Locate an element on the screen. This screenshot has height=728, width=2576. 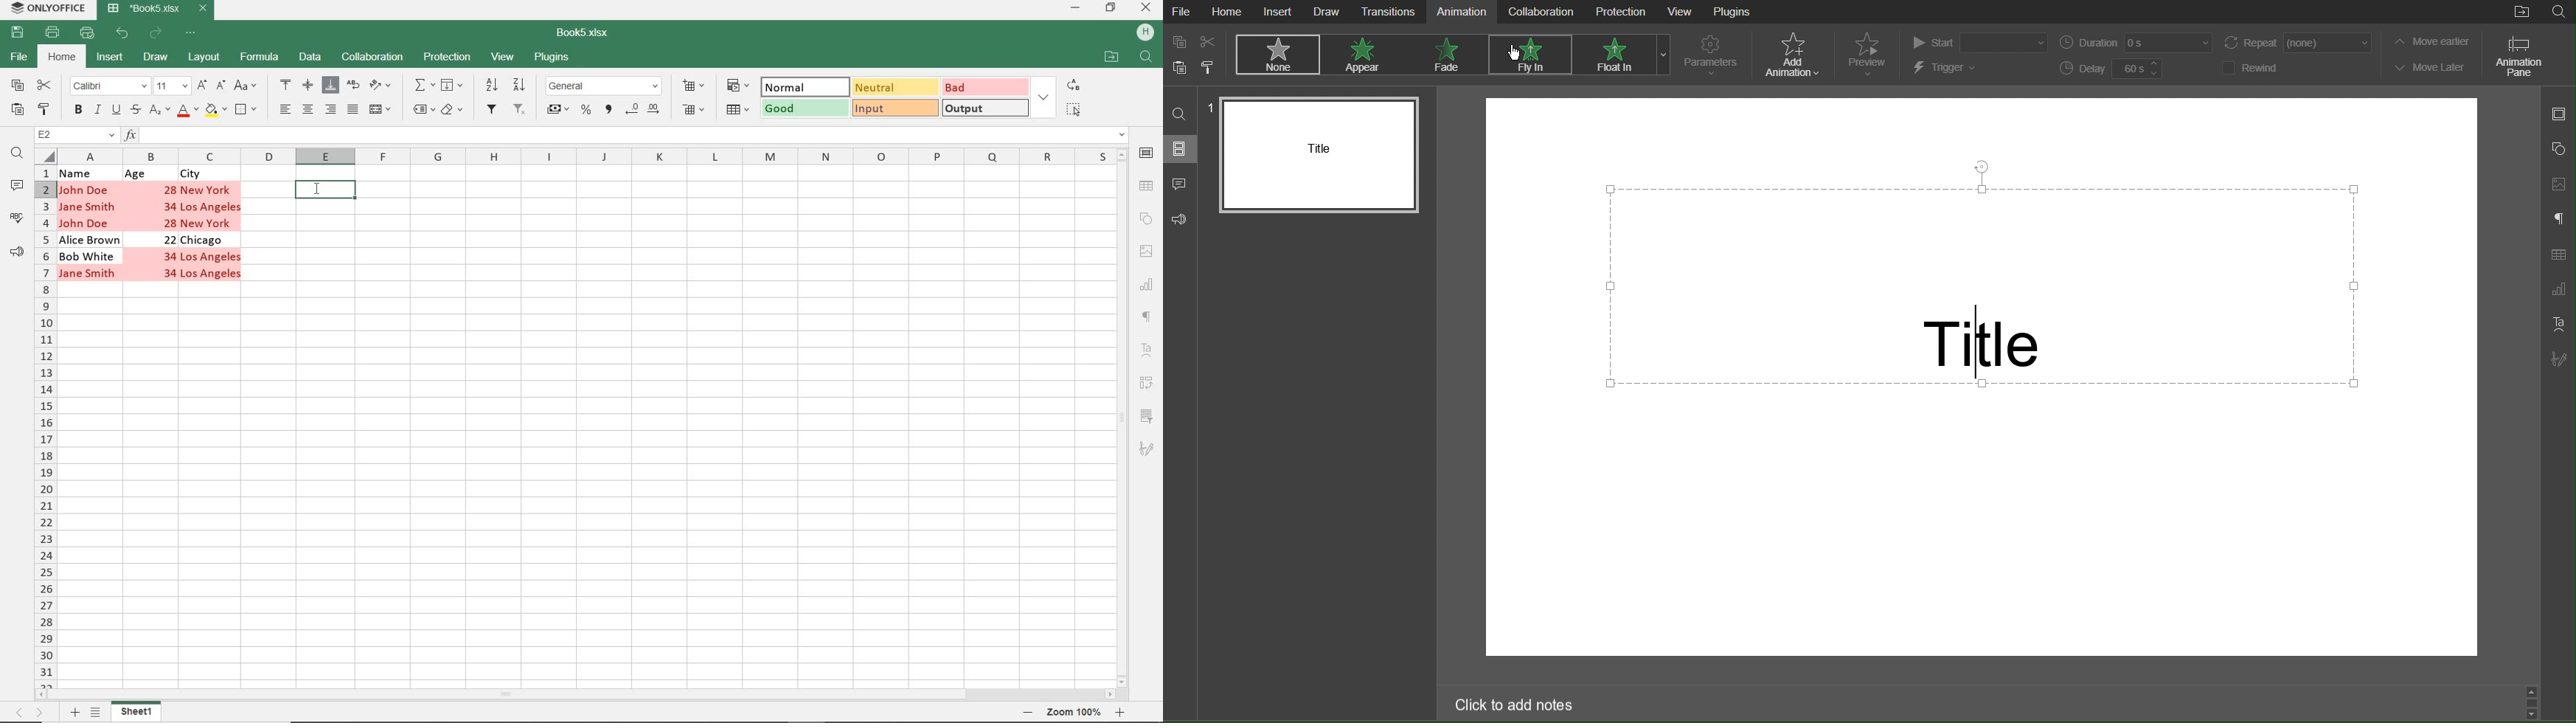
Bob White is located at coordinates (89, 256).